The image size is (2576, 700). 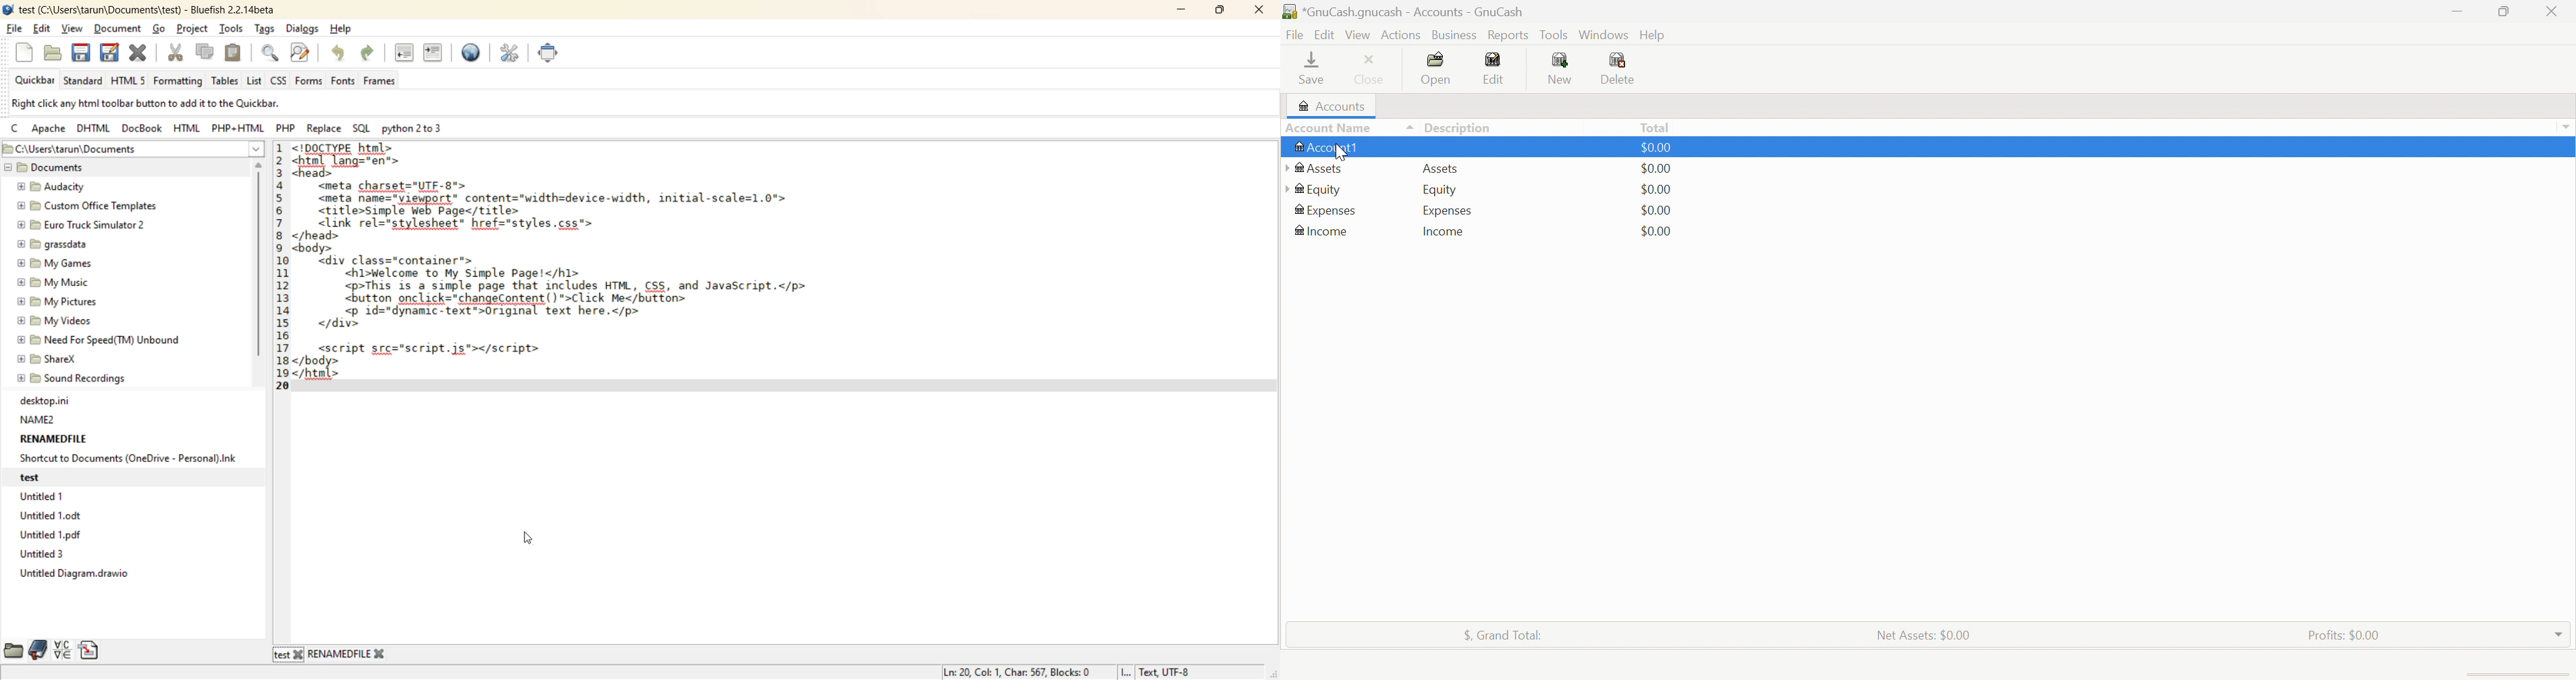 What do you see at coordinates (1603, 34) in the screenshot?
I see `Windows` at bounding box center [1603, 34].